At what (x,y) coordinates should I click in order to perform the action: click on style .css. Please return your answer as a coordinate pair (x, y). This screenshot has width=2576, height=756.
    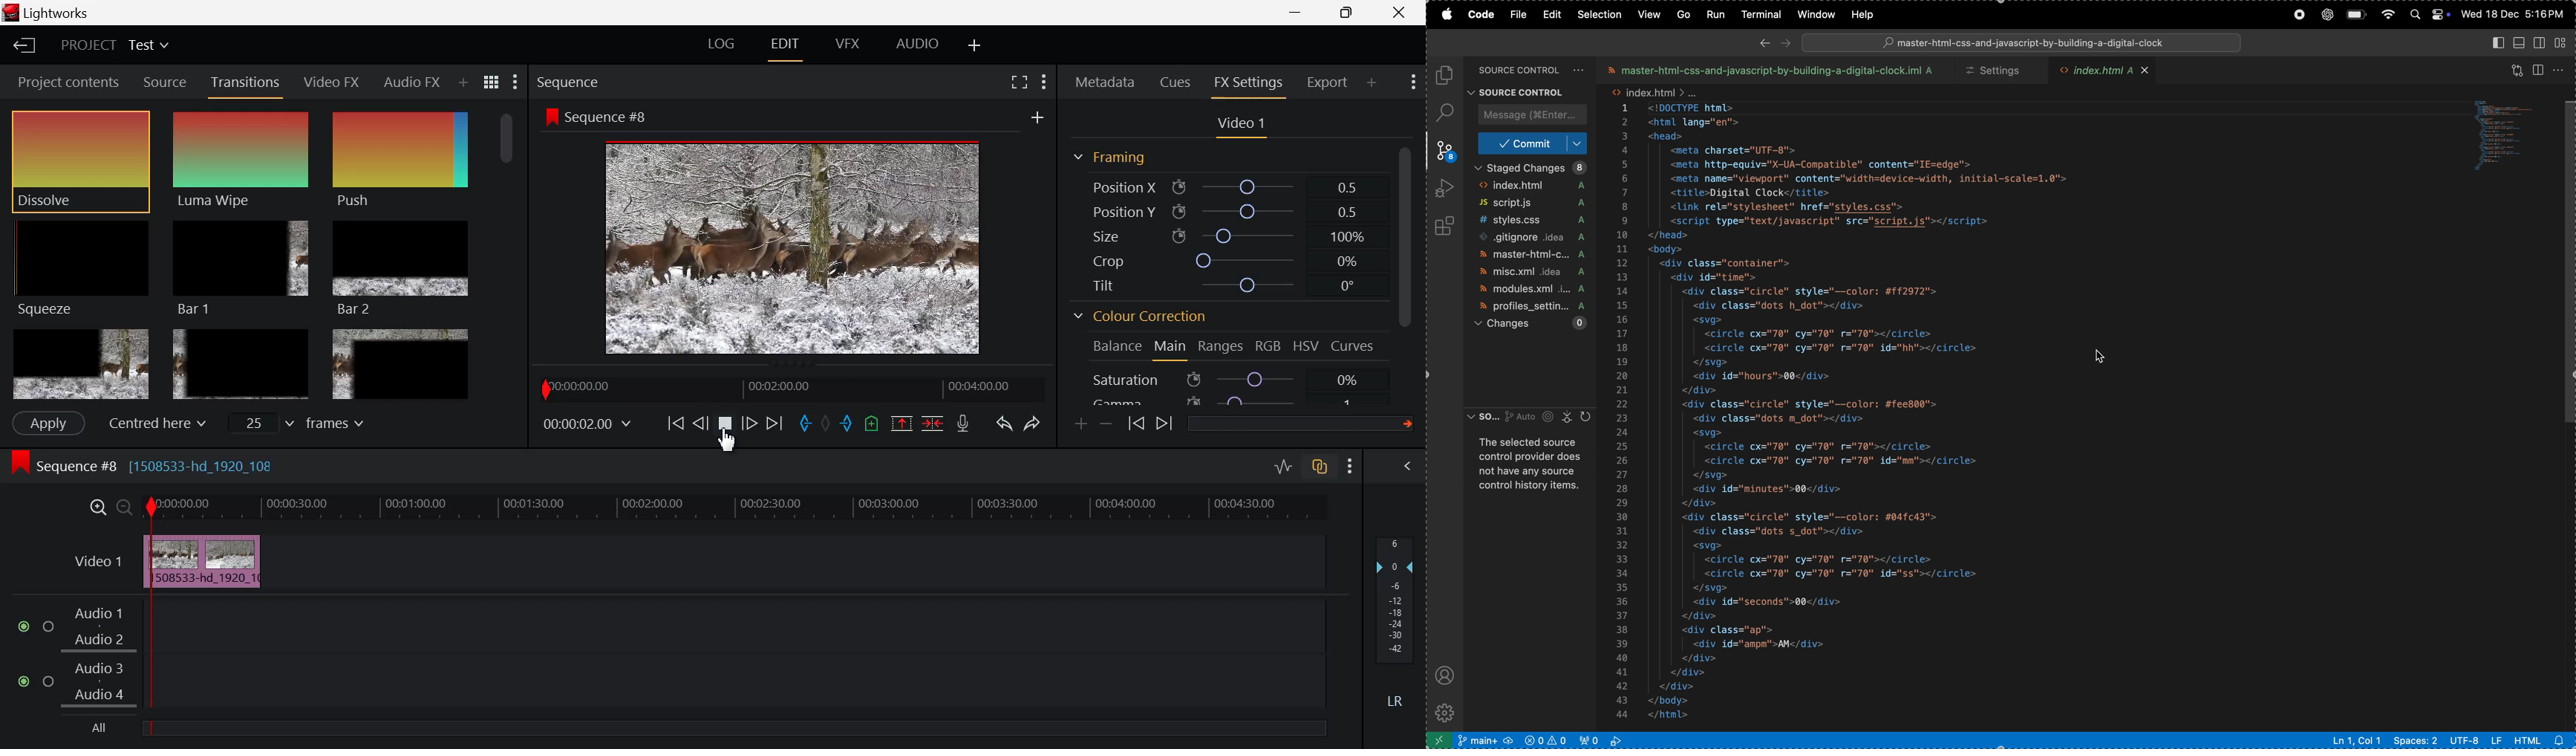
    Looking at the image, I should click on (1530, 221).